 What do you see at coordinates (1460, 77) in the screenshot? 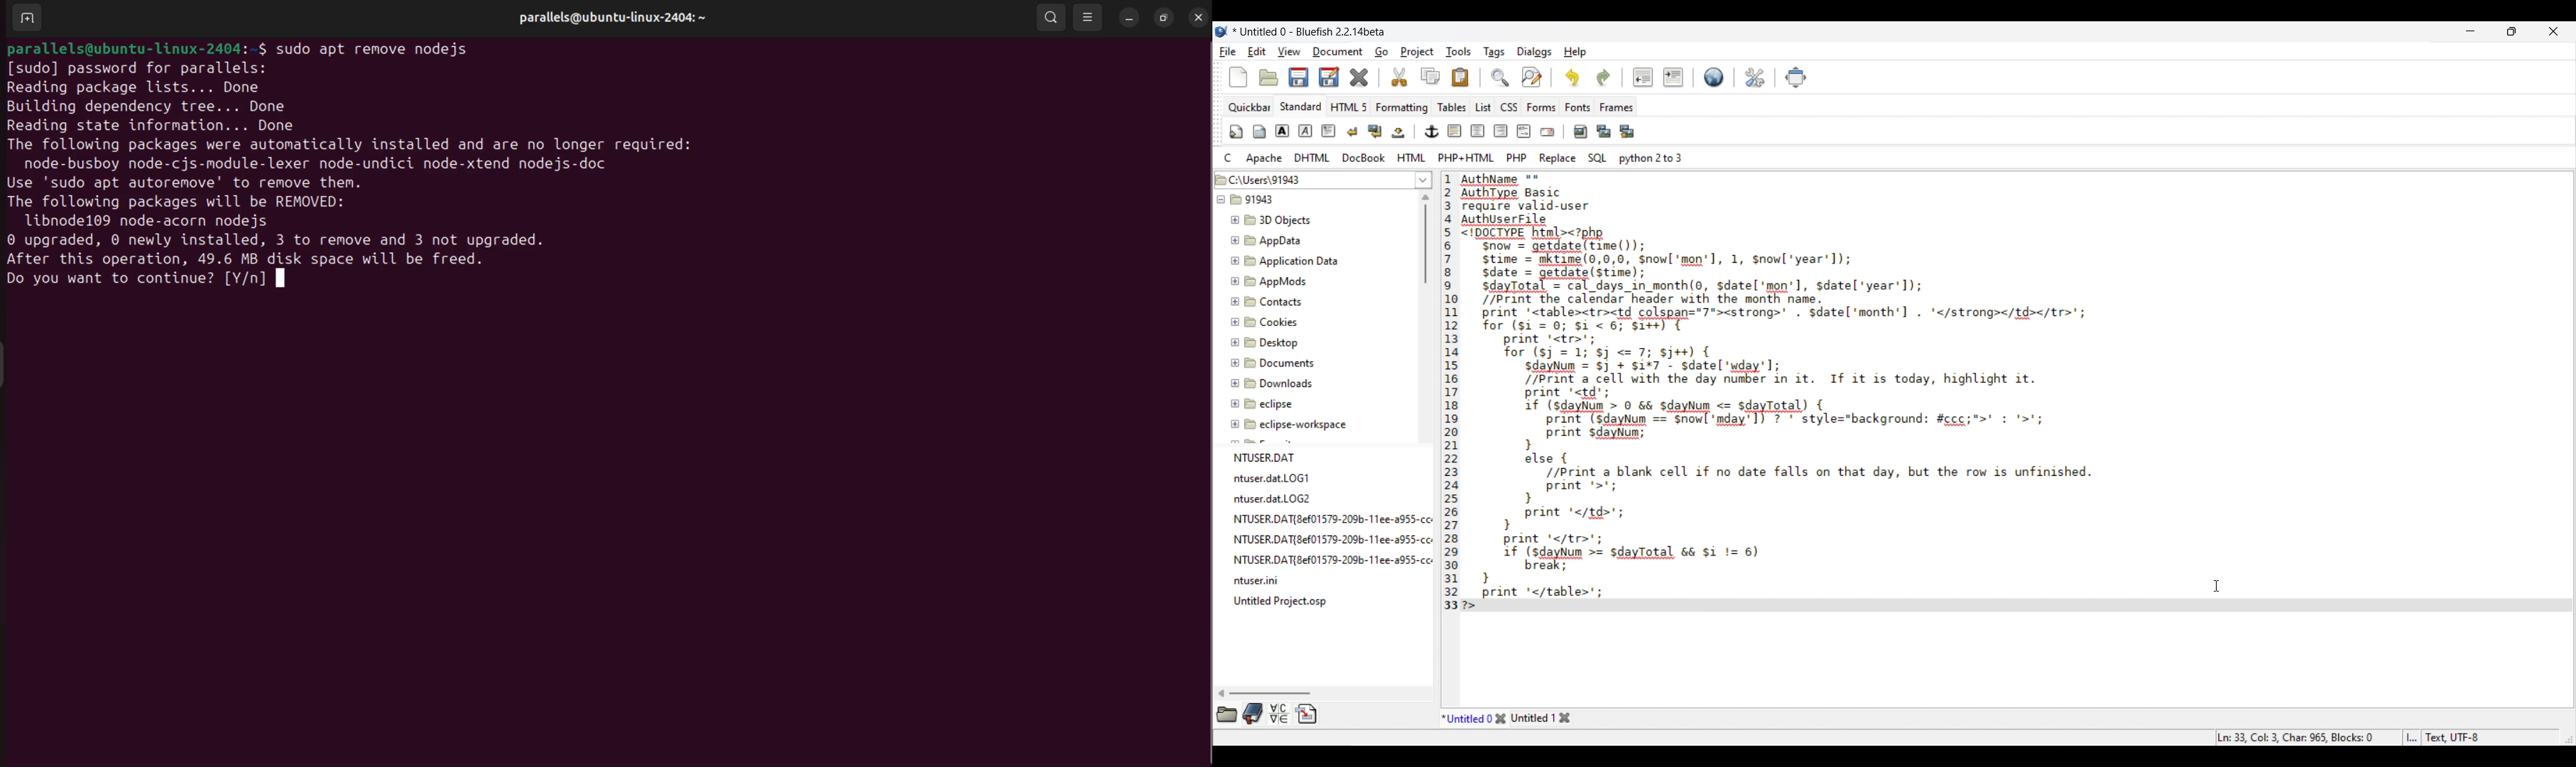
I see `Paste` at bounding box center [1460, 77].